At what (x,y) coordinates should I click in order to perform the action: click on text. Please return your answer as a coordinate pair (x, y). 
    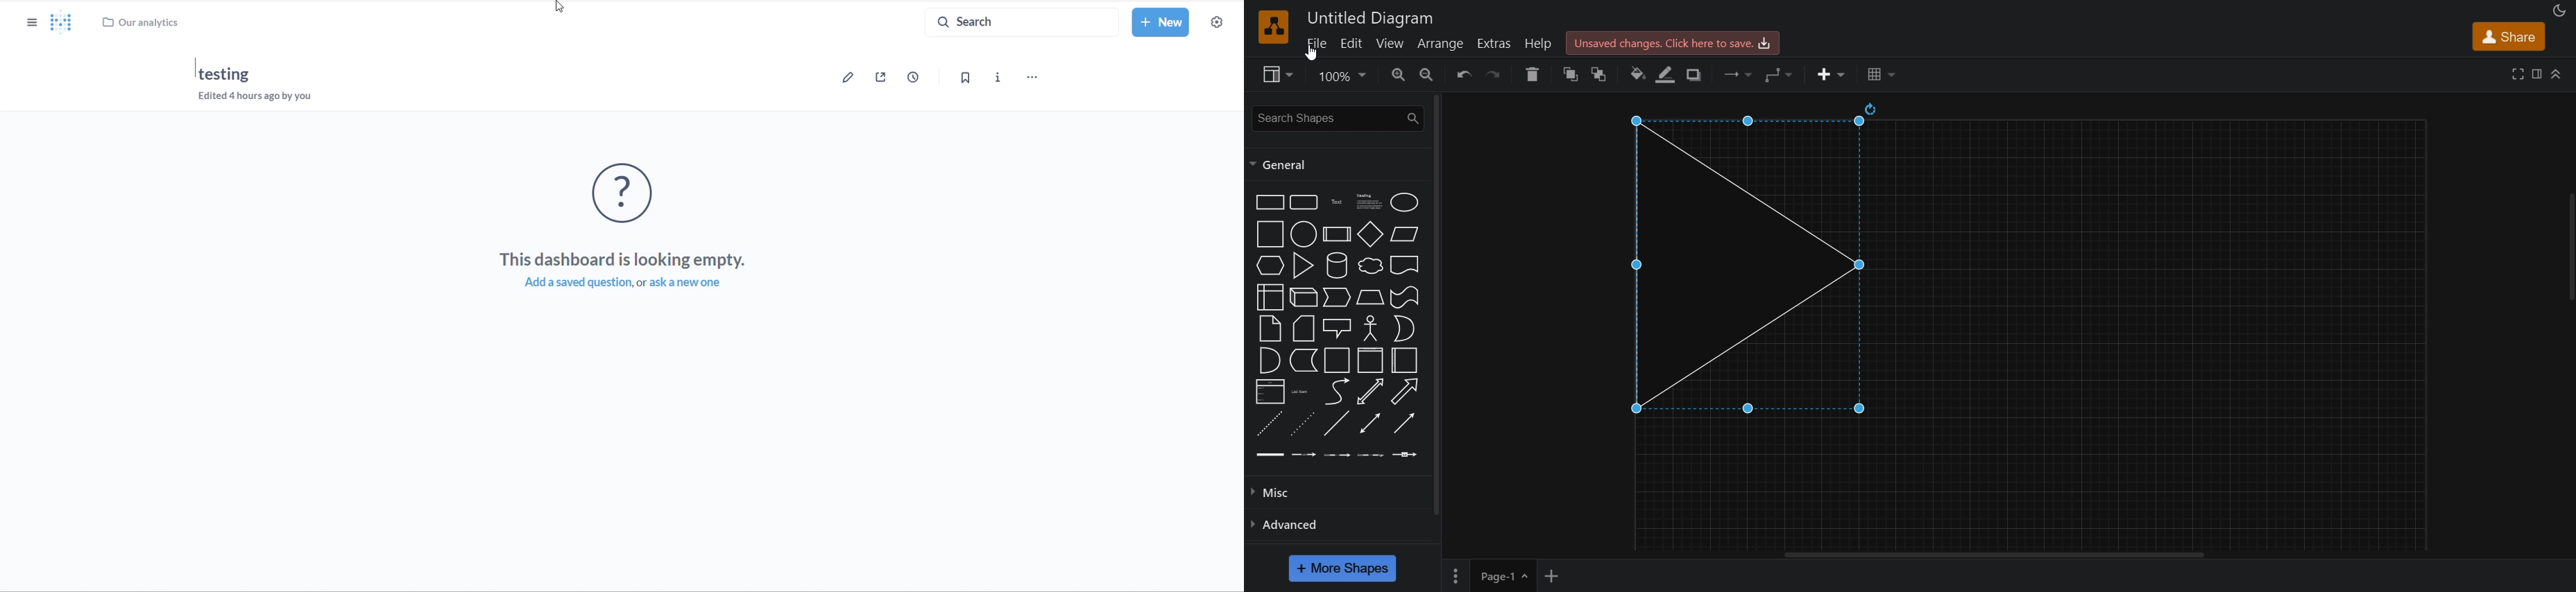
    Looking at the image, I should click on (1338, 202).